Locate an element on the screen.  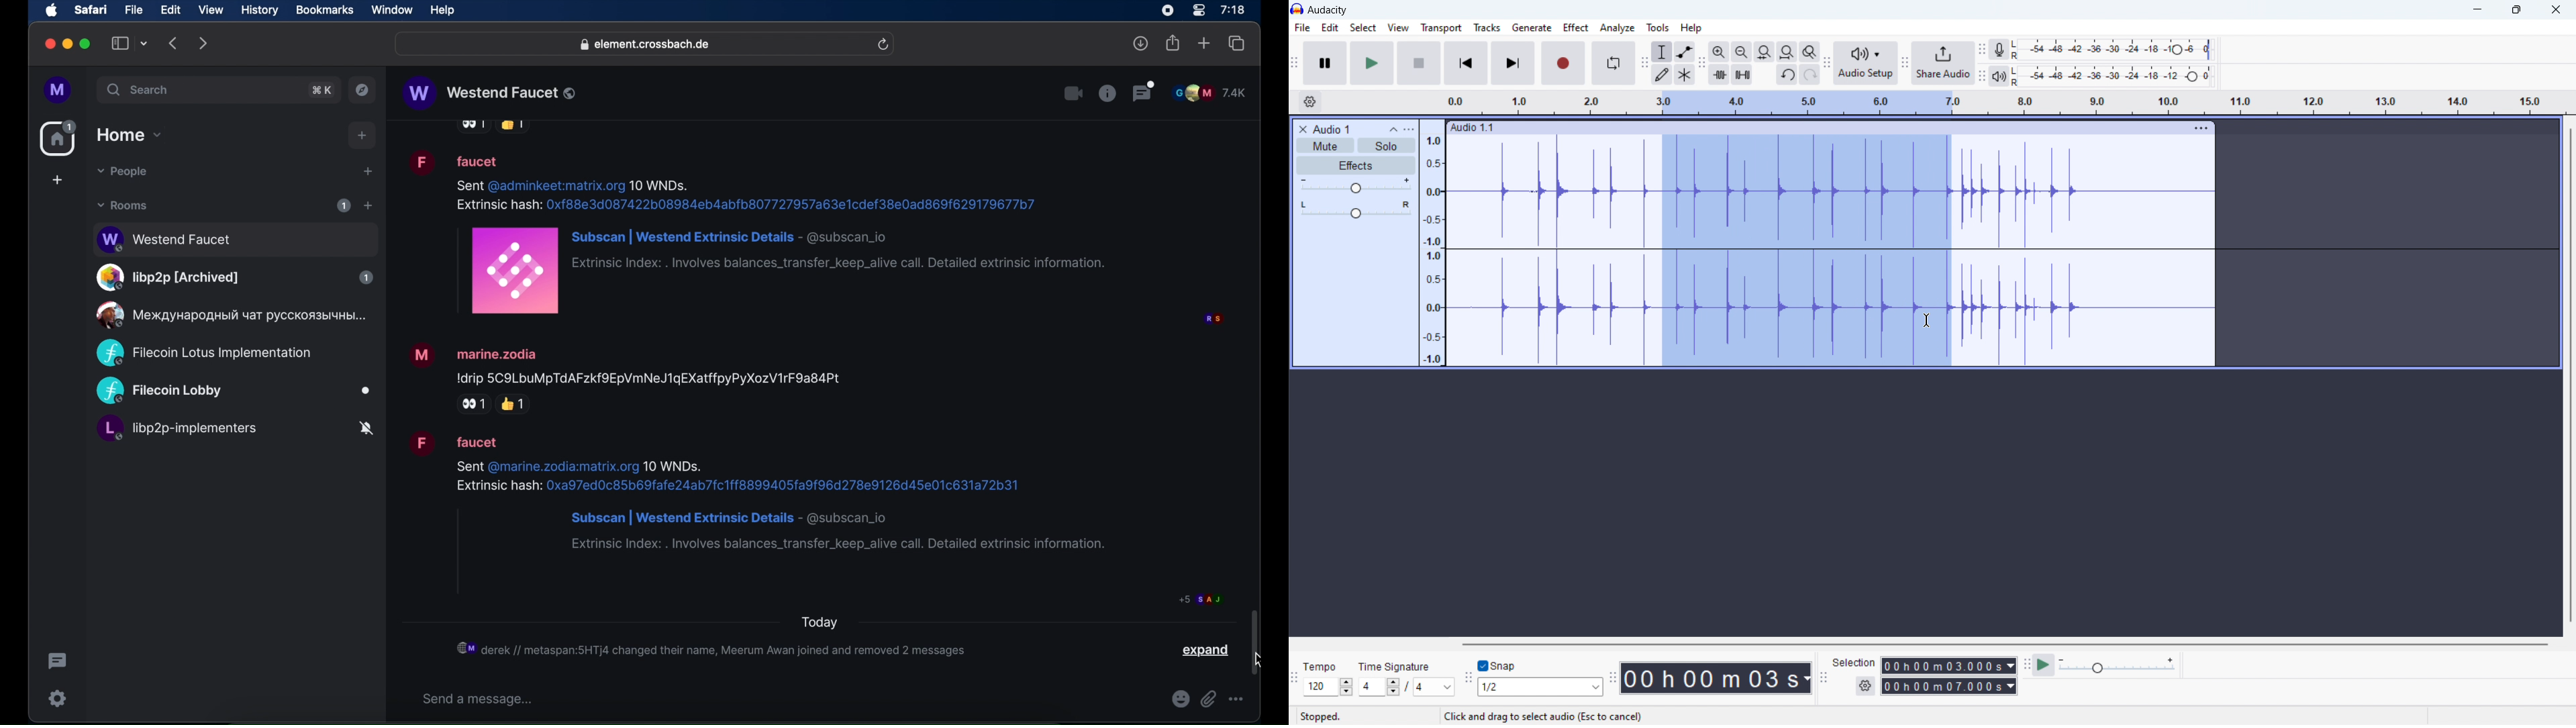
vertical scrollbar is located at coordinates (2569, 375).